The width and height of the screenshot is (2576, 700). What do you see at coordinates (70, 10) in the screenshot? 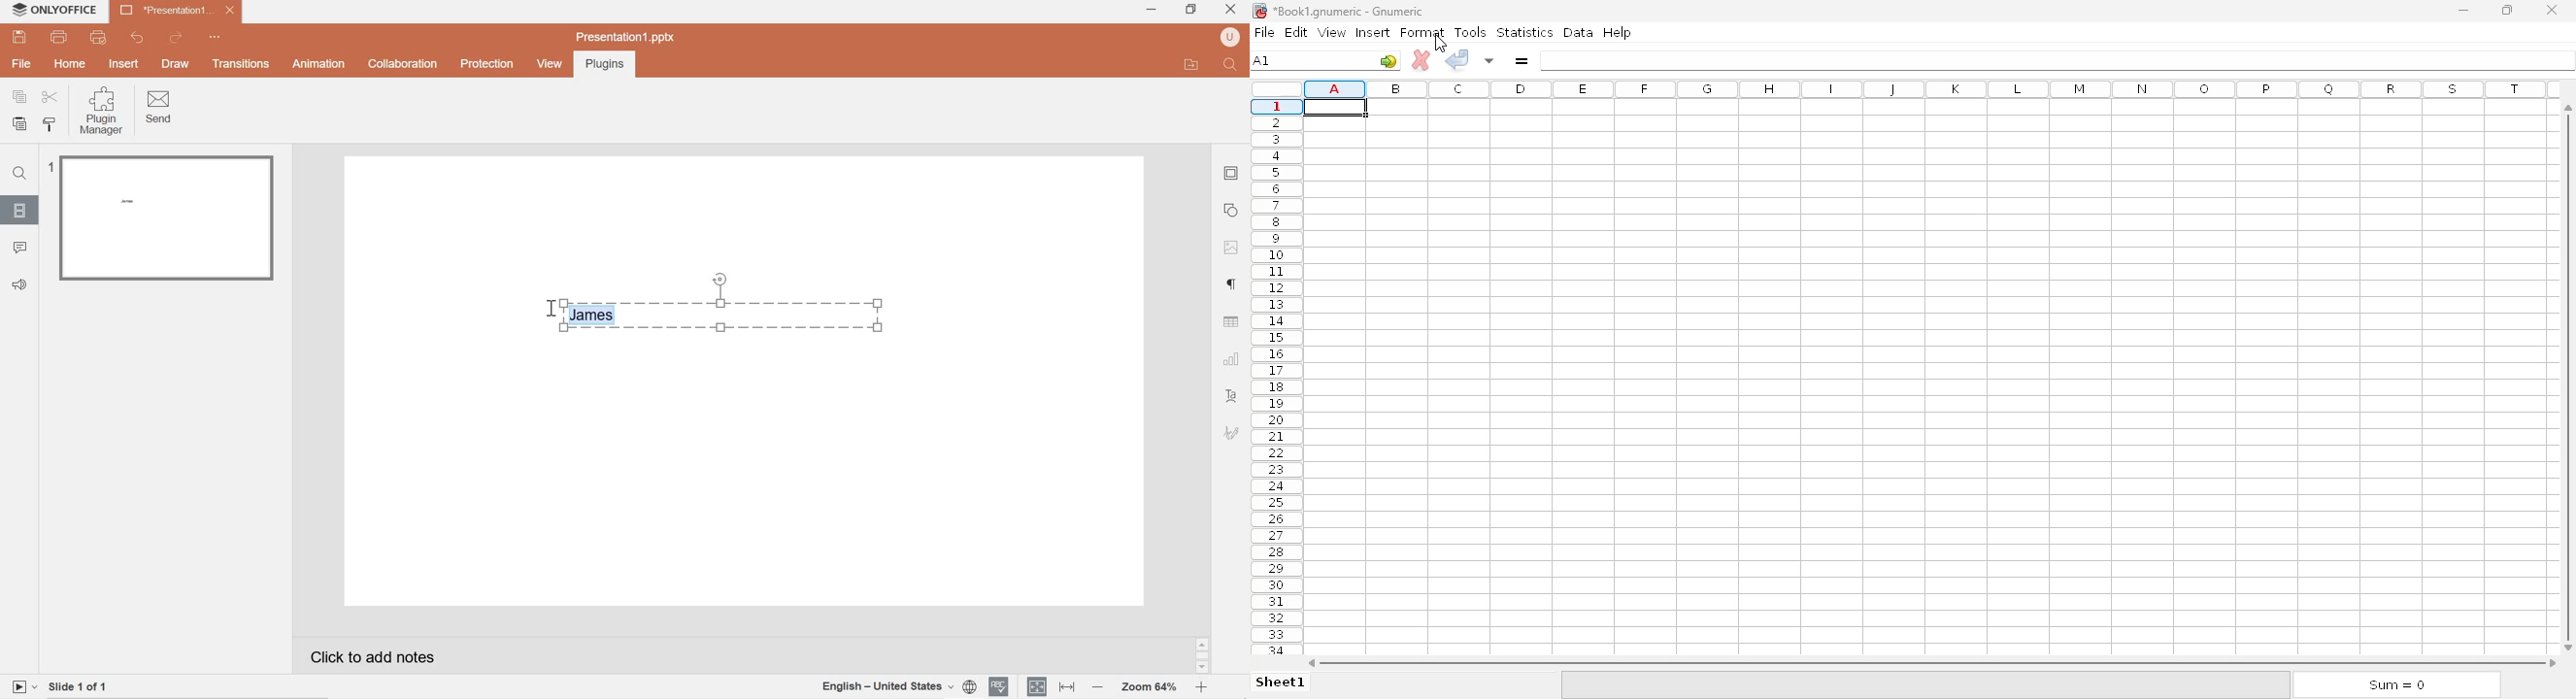
I see `system name` at bounding box center [70, 10].